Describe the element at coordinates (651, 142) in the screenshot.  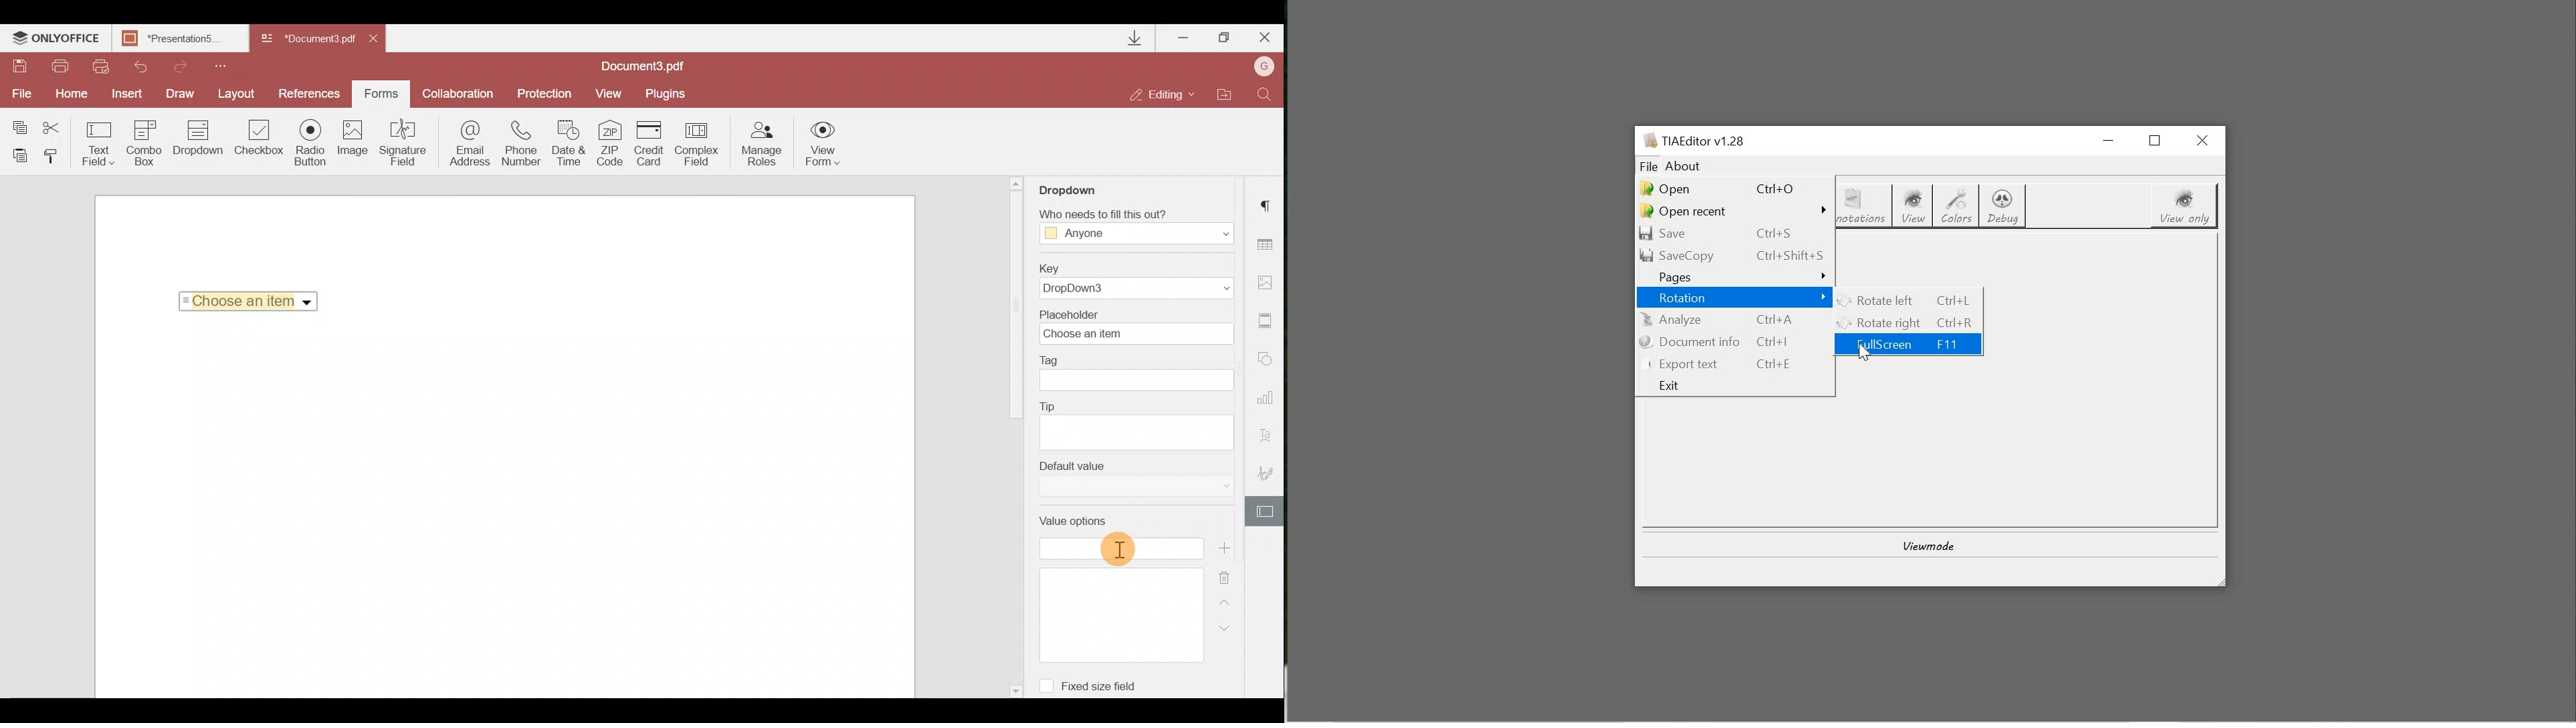
I see `Credit card` at that location.